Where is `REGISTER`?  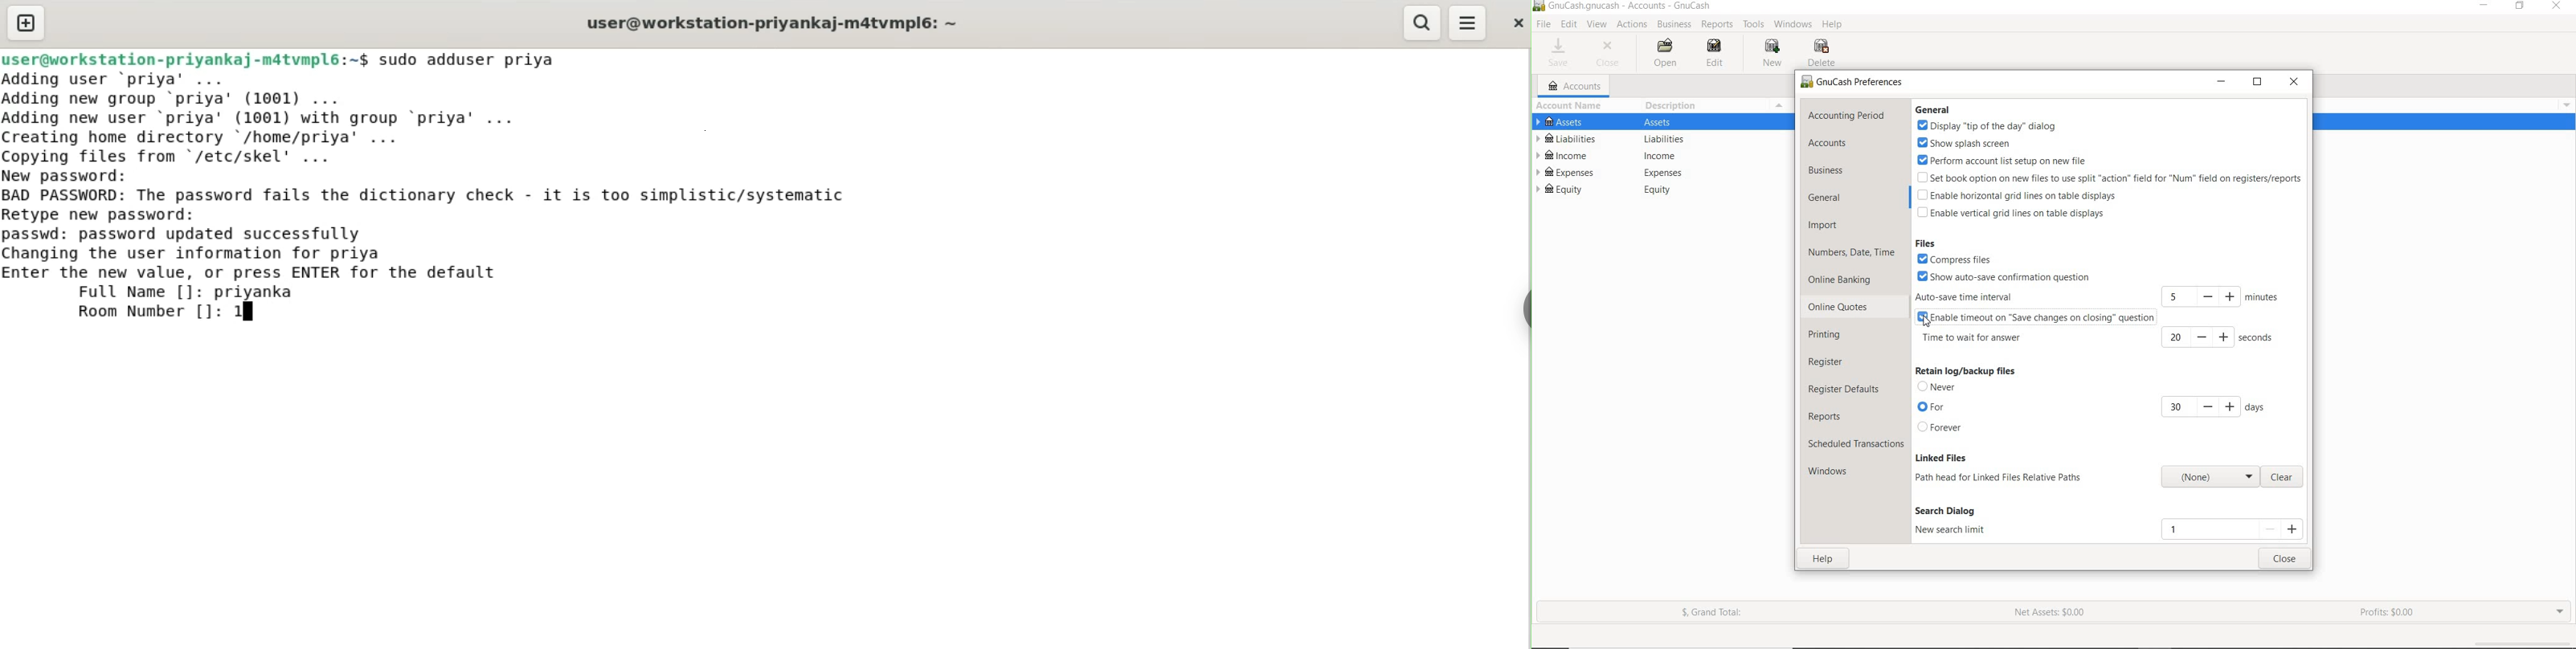
REGISTER is located at coordinates (1831, 360).